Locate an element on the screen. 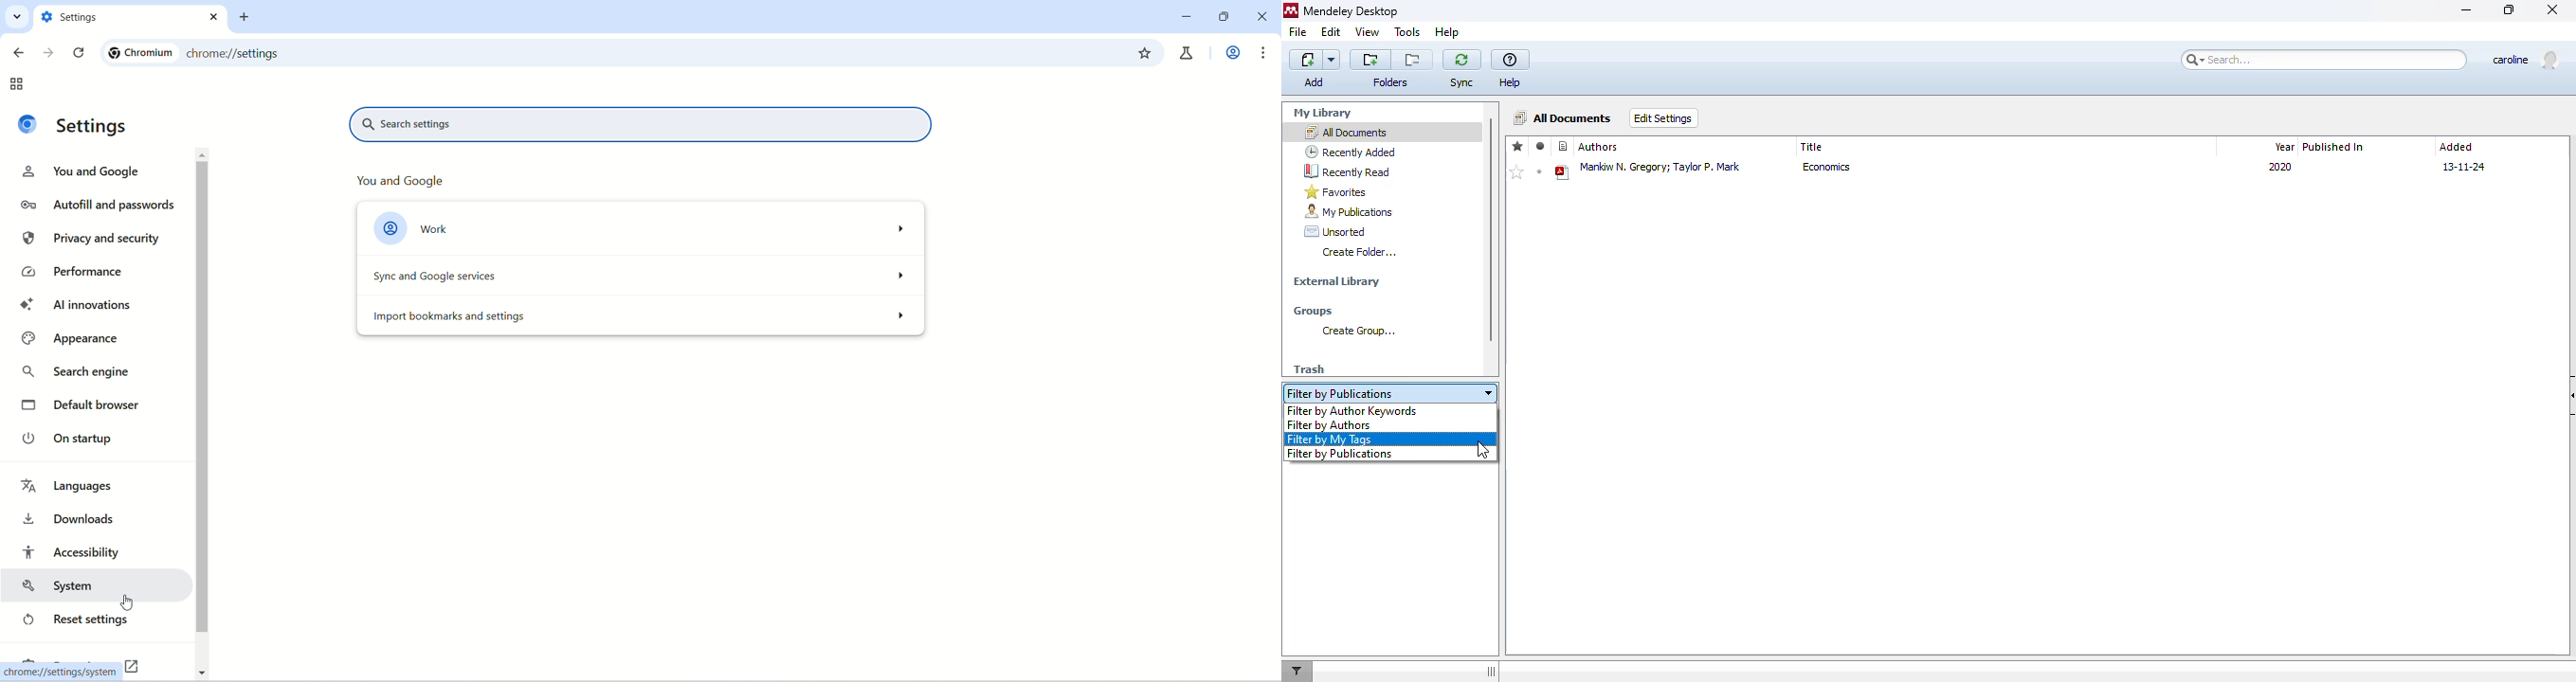  sync is located at coordinates (1461, 82).